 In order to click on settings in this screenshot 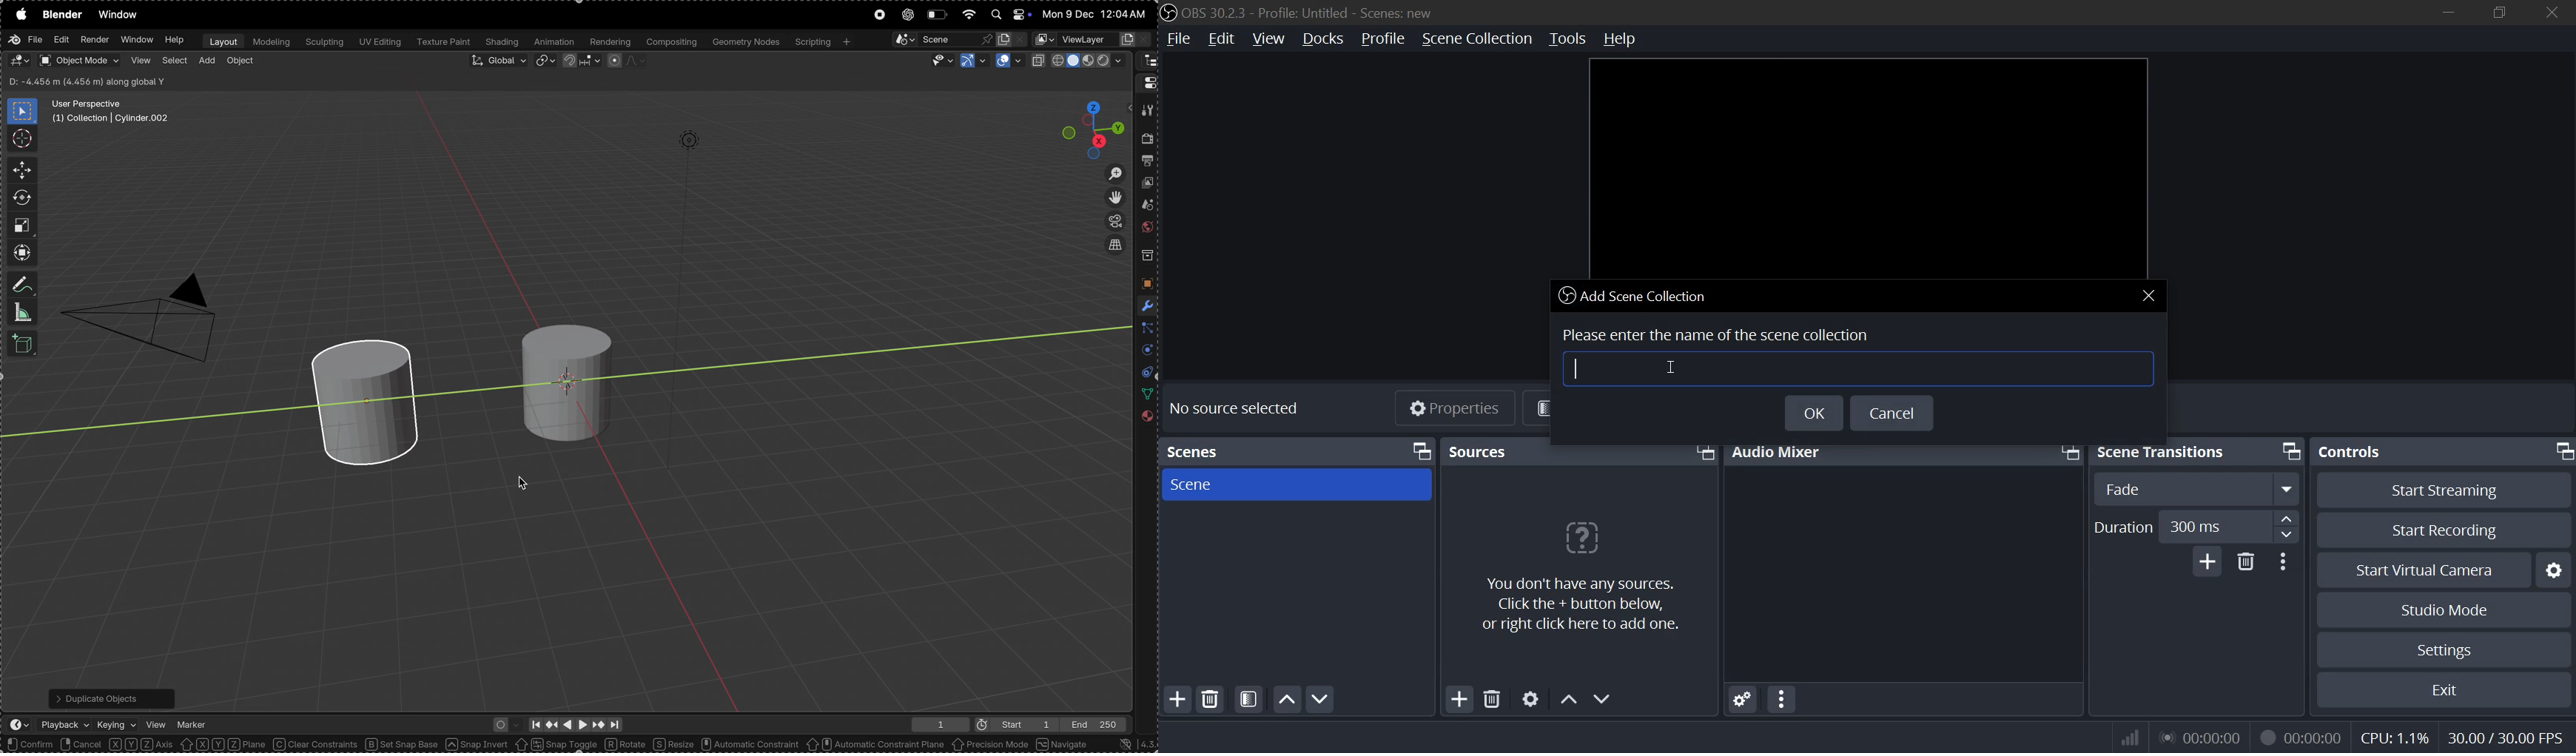, I will do `click(2446, 648)`.